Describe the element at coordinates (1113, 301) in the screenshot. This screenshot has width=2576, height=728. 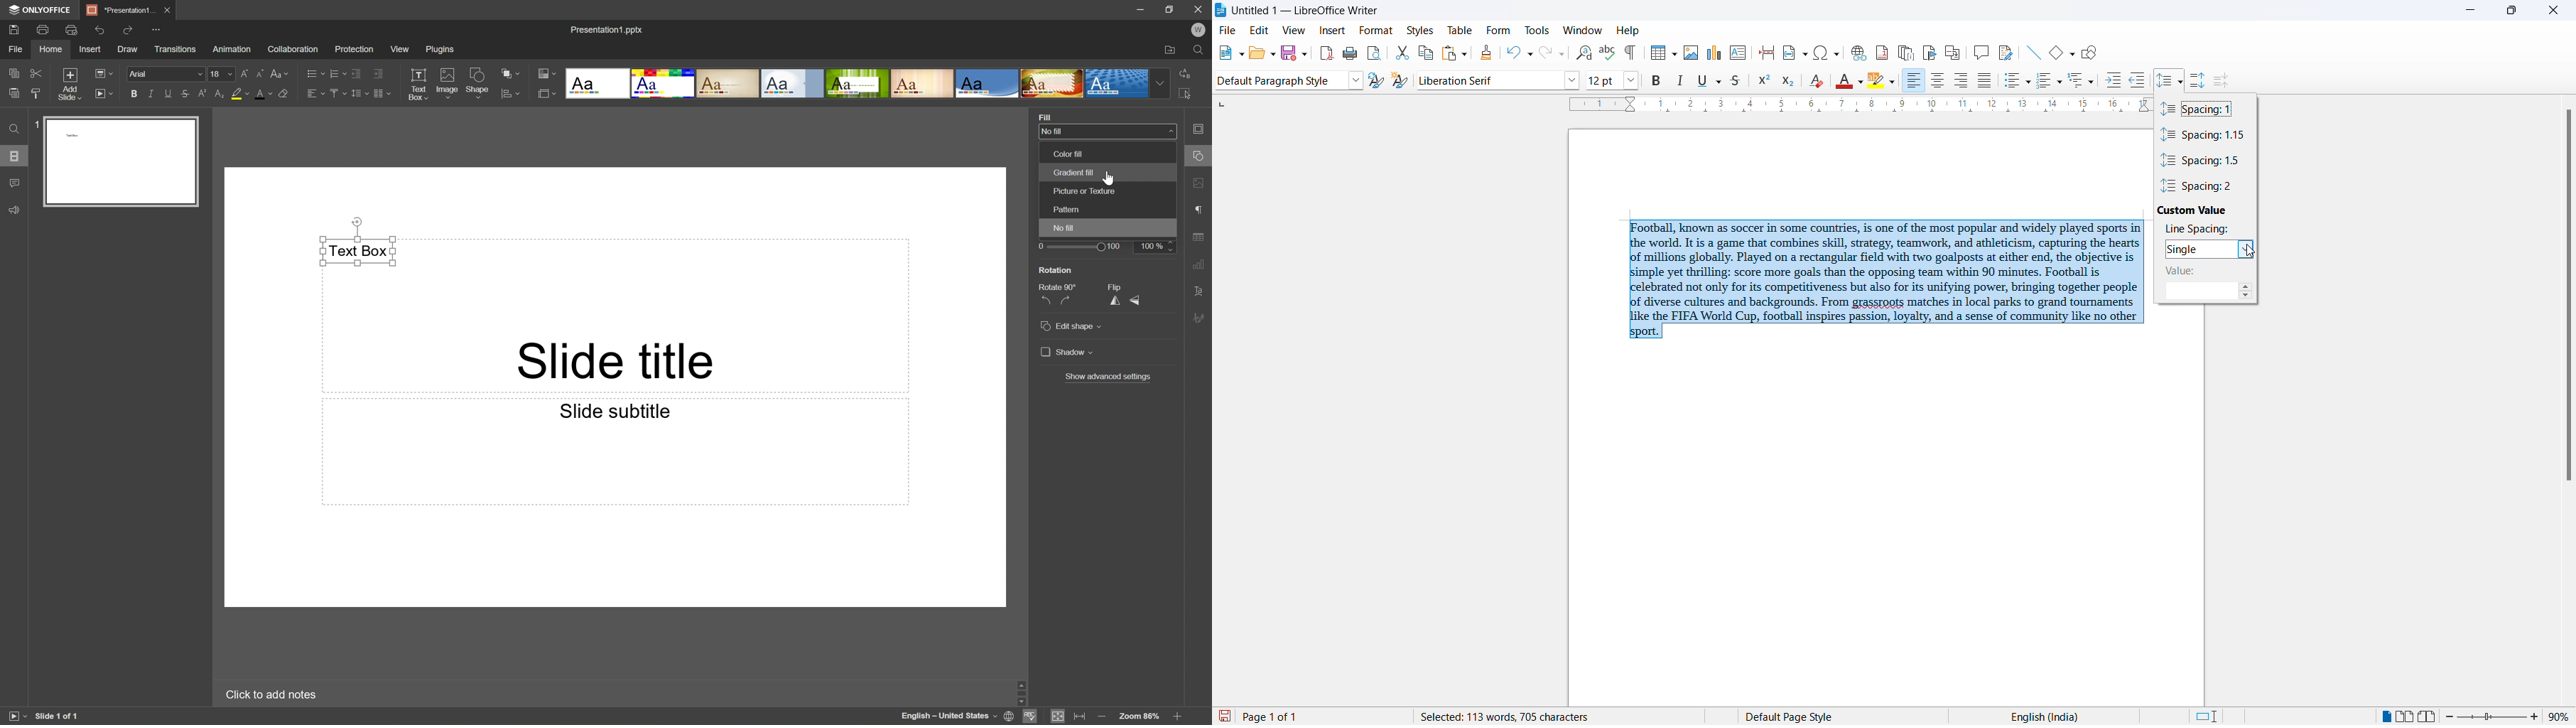
I see `Flip Horizontal` at that location.